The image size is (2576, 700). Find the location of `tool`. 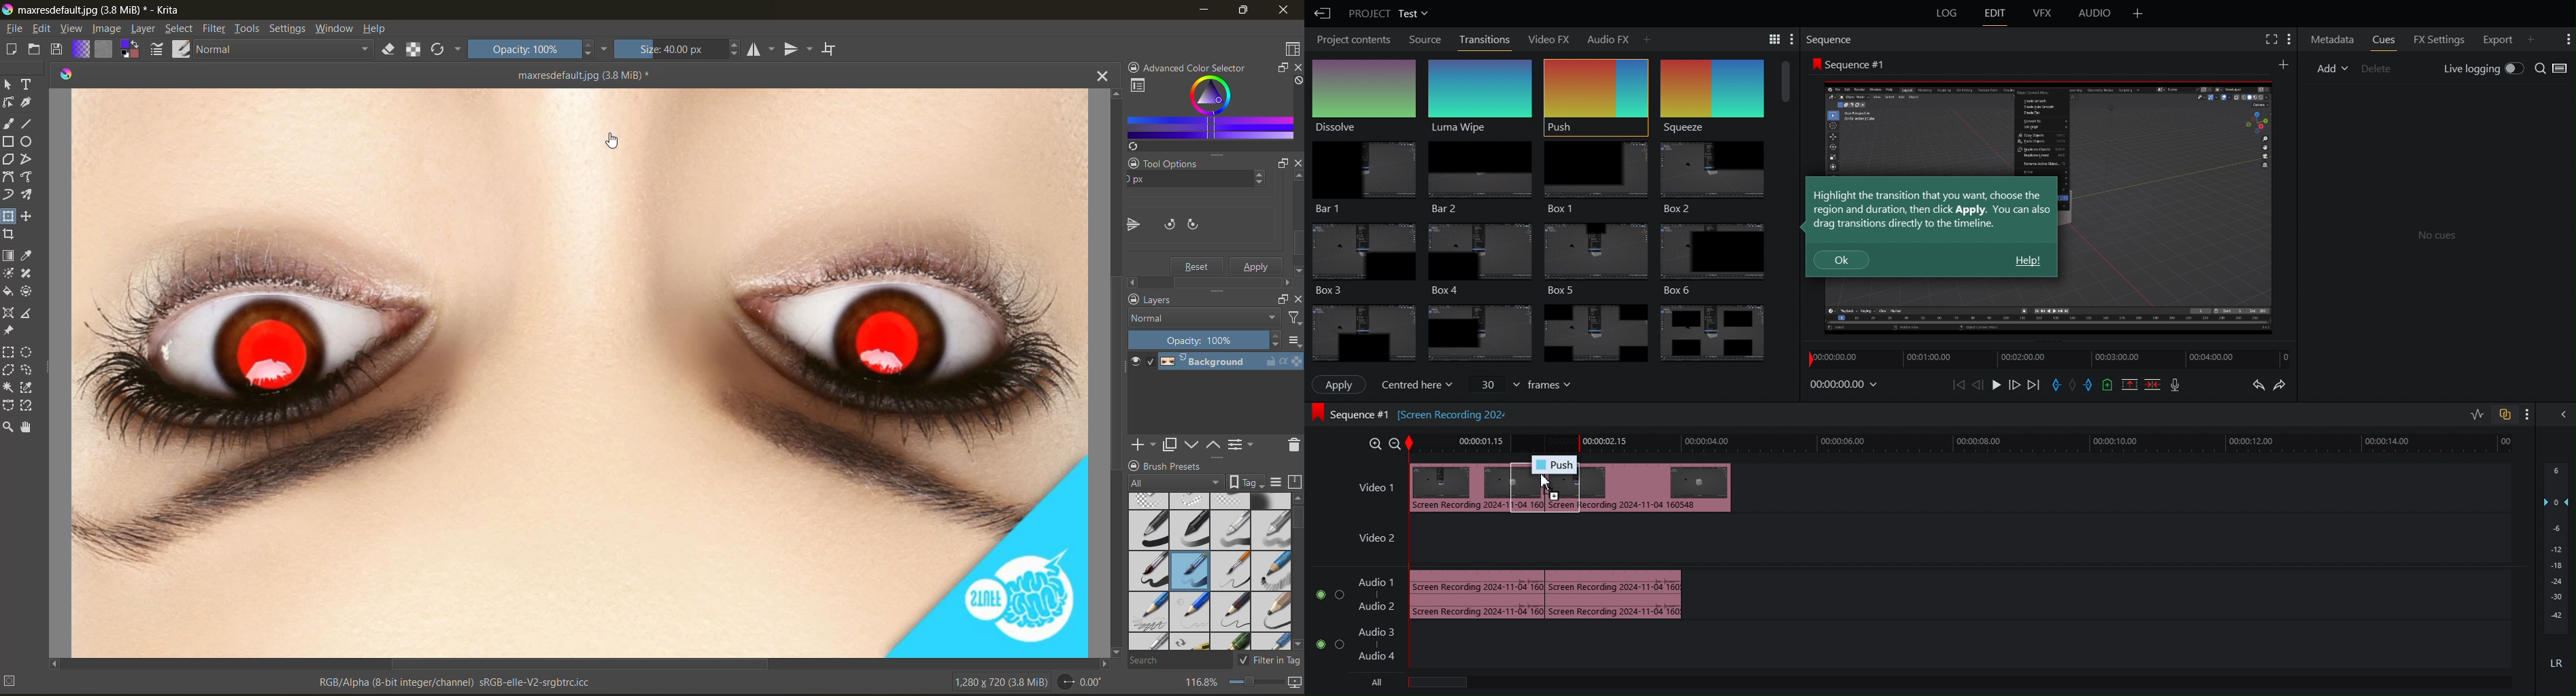

tool is located at coordinates (30, 387).